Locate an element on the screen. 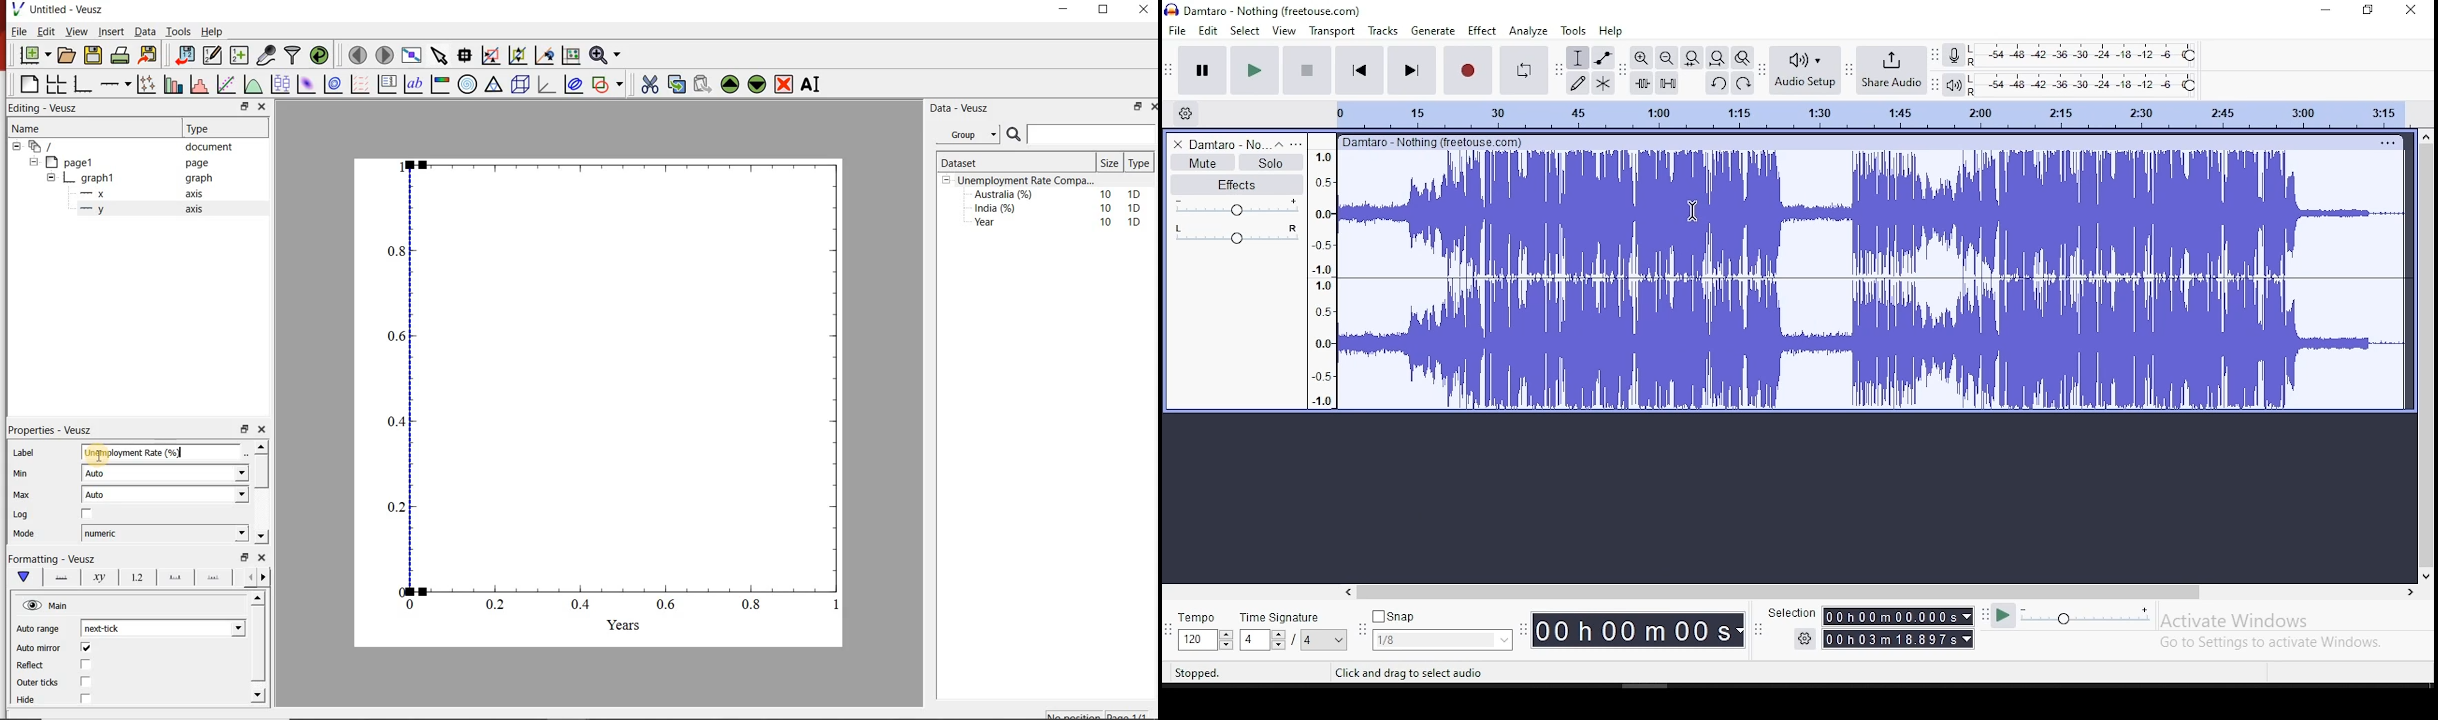 The height and width of the screenshot is (728, 2464). export document is located at coordinates (150, 54).